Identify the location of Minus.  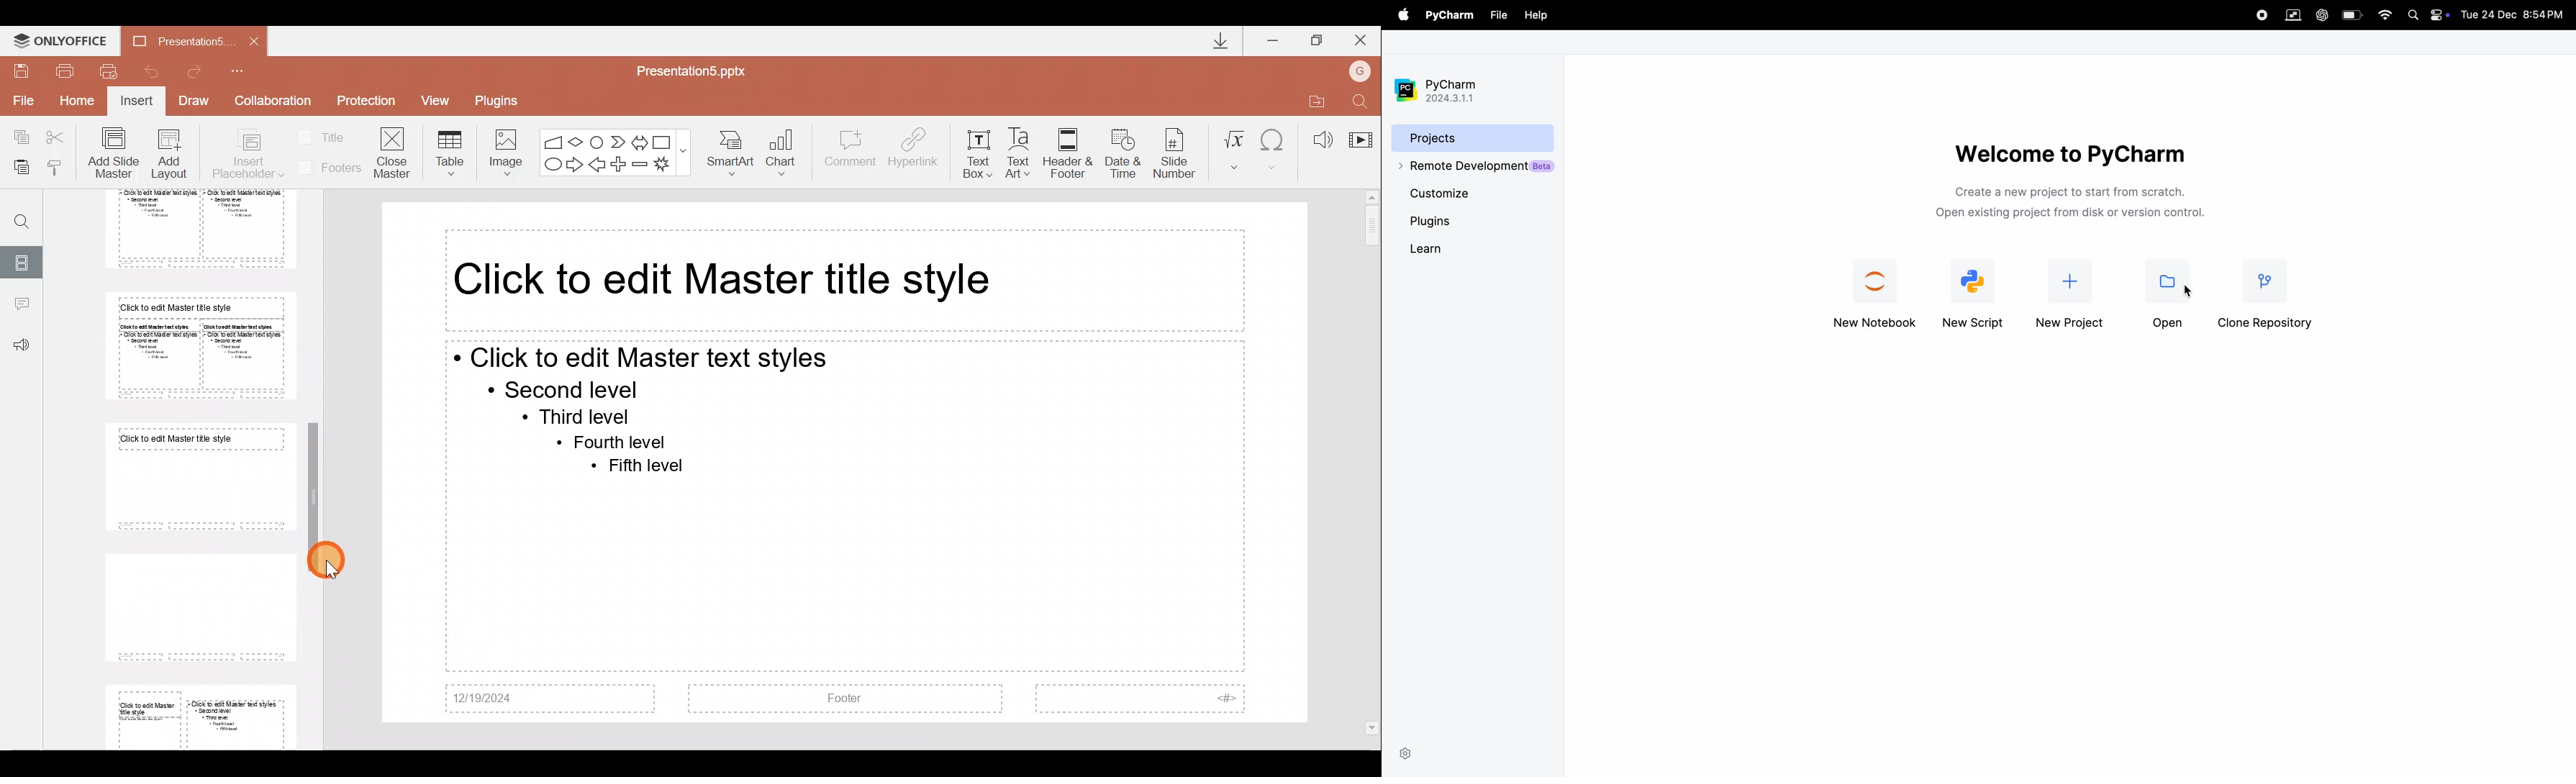
(640, 164).